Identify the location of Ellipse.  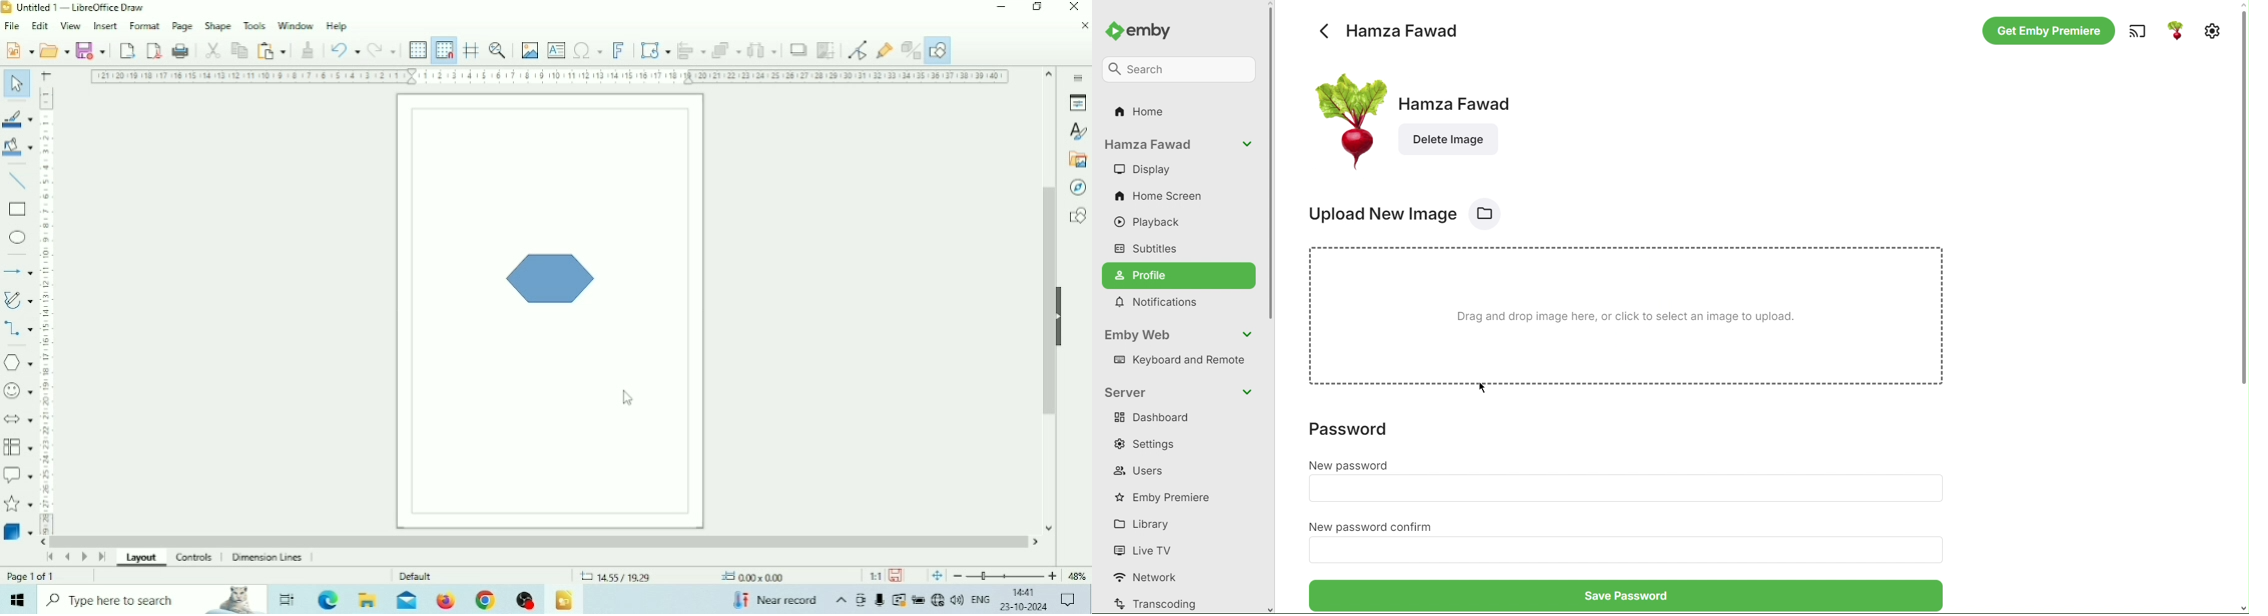
(17, 237).